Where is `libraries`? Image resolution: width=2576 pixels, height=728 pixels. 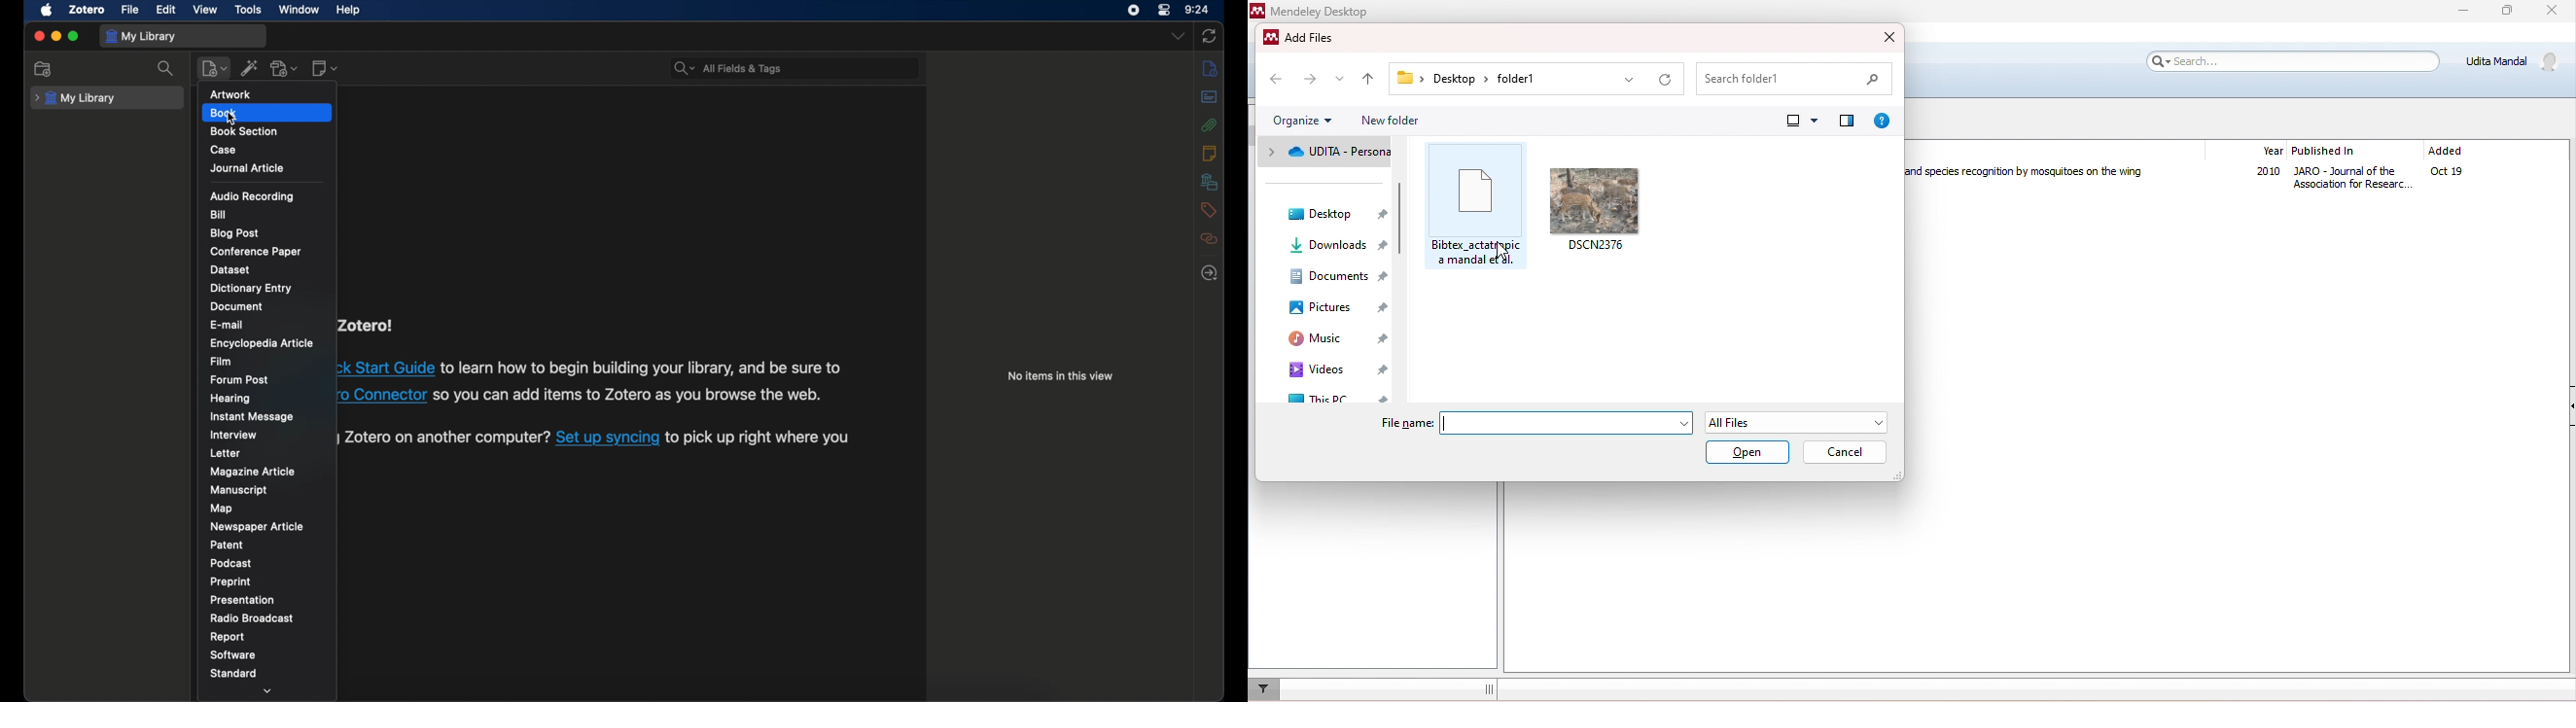 libraries is located at coordinates (1209, 183).